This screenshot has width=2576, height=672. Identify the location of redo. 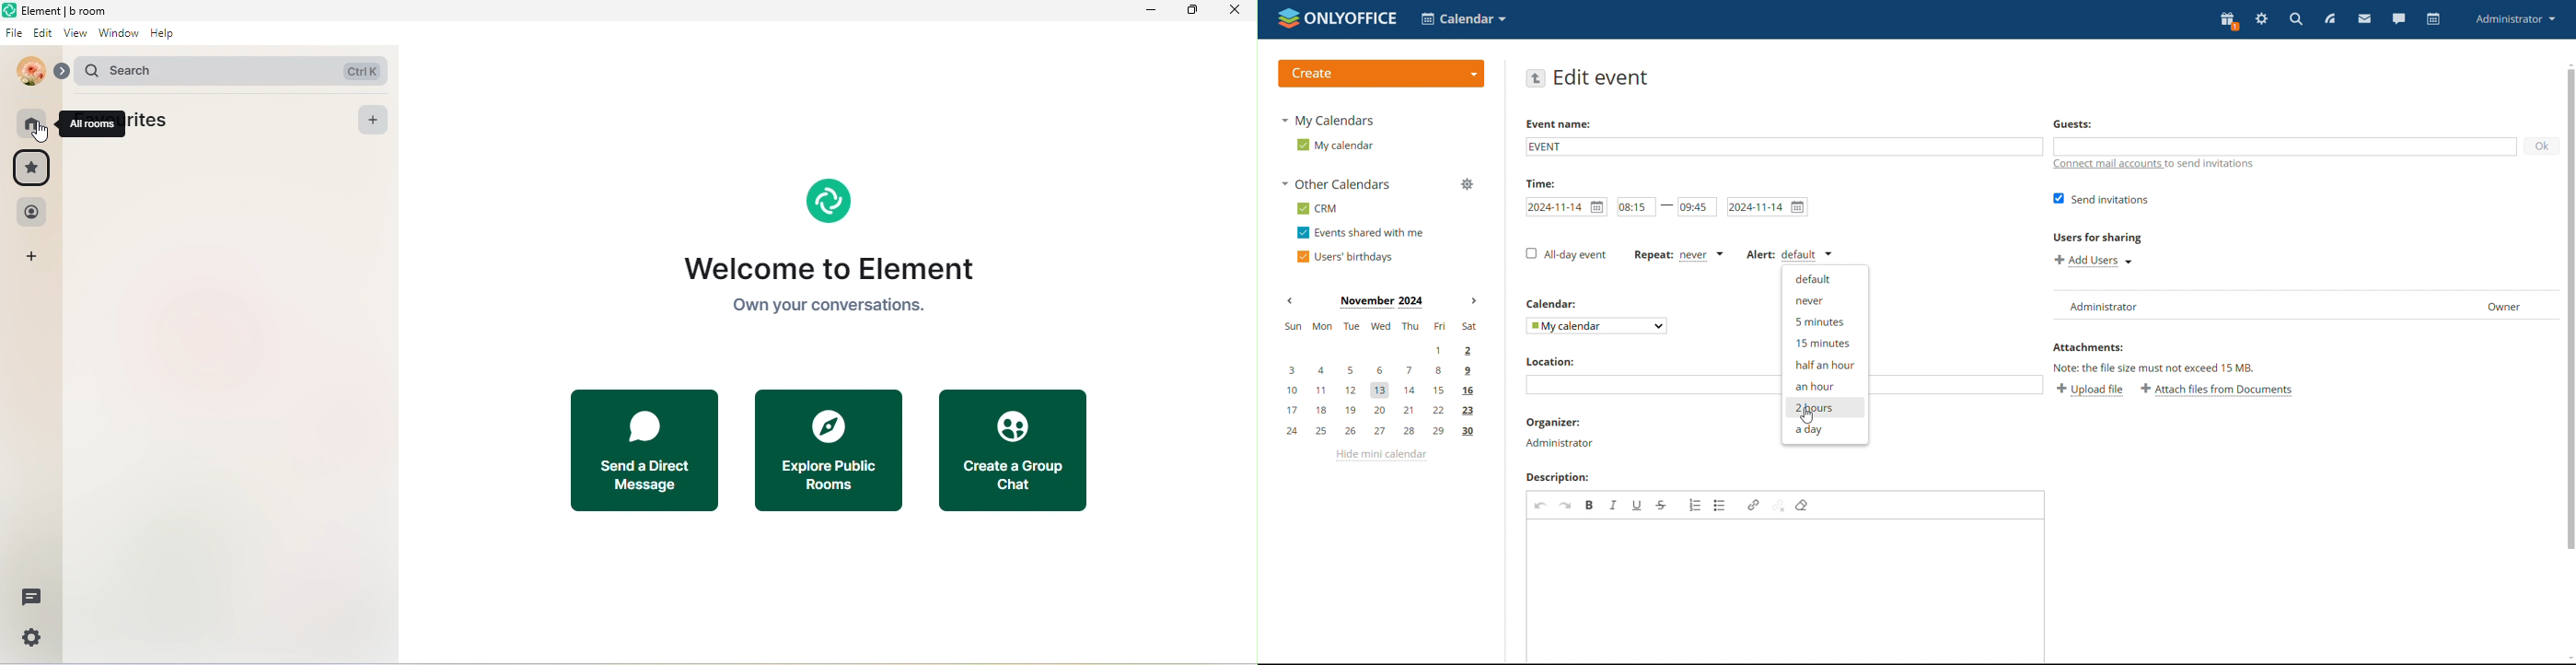
(1566, 504).